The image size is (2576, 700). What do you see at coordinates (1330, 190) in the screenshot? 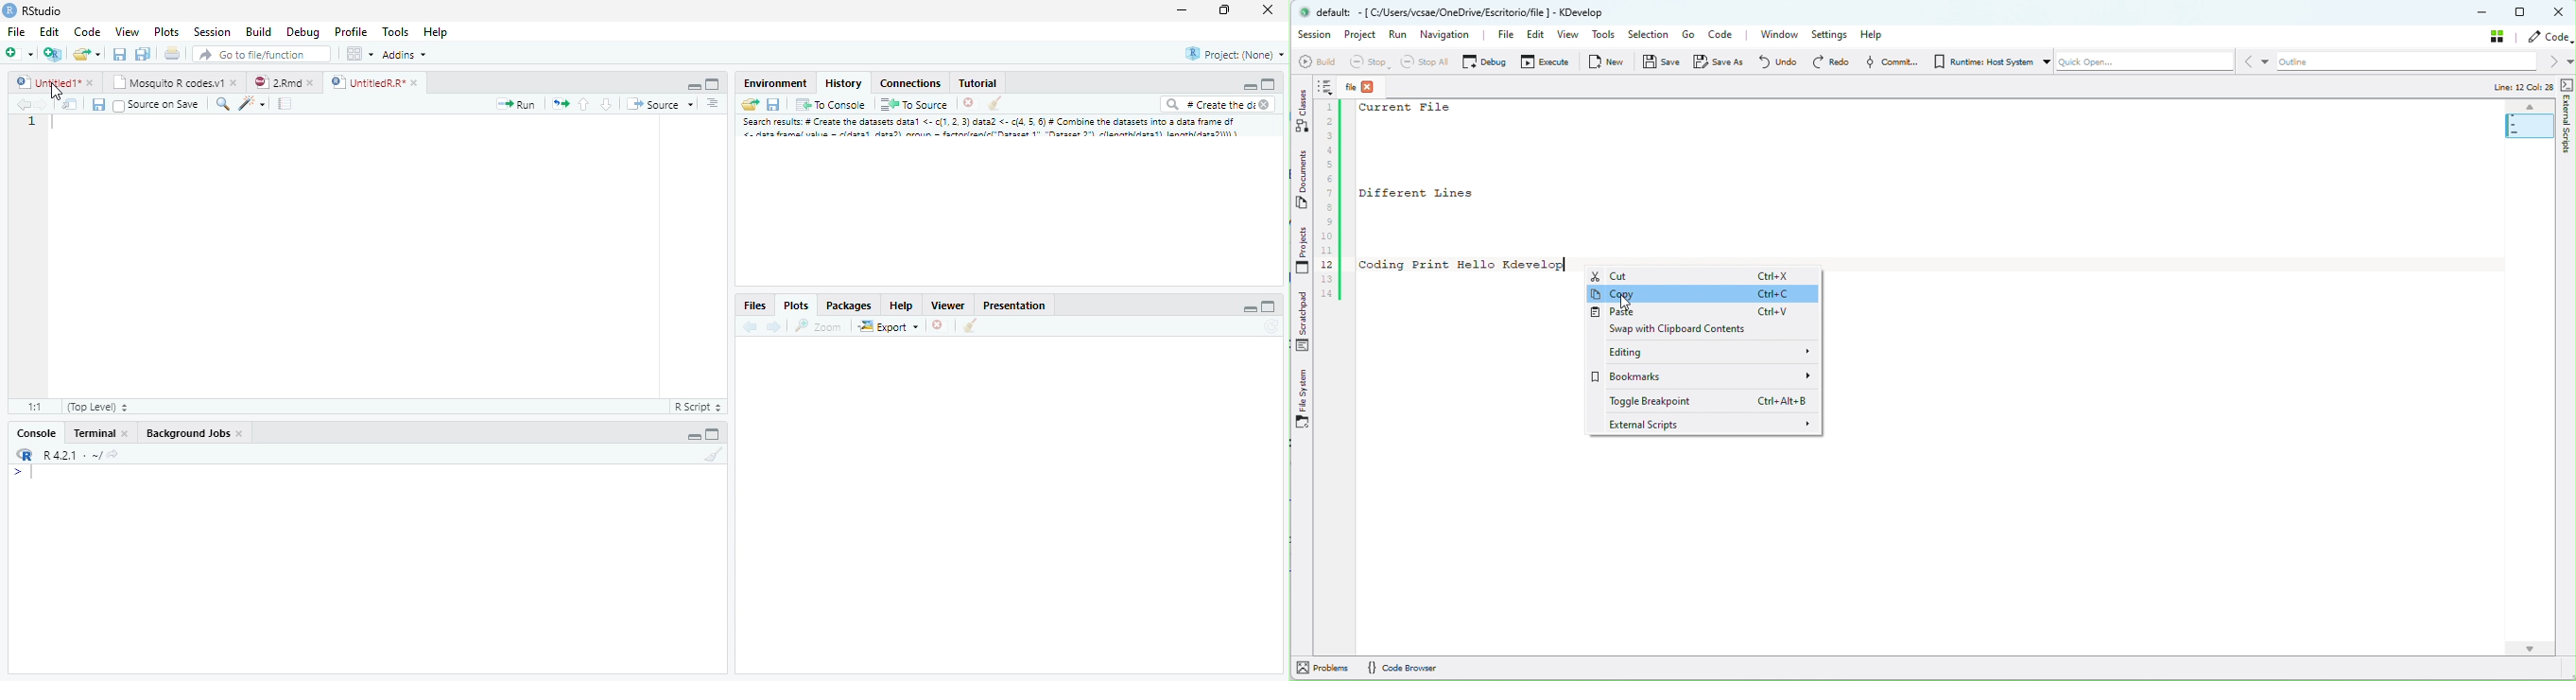
I see `Code line` at bounding box center [1330, 190].